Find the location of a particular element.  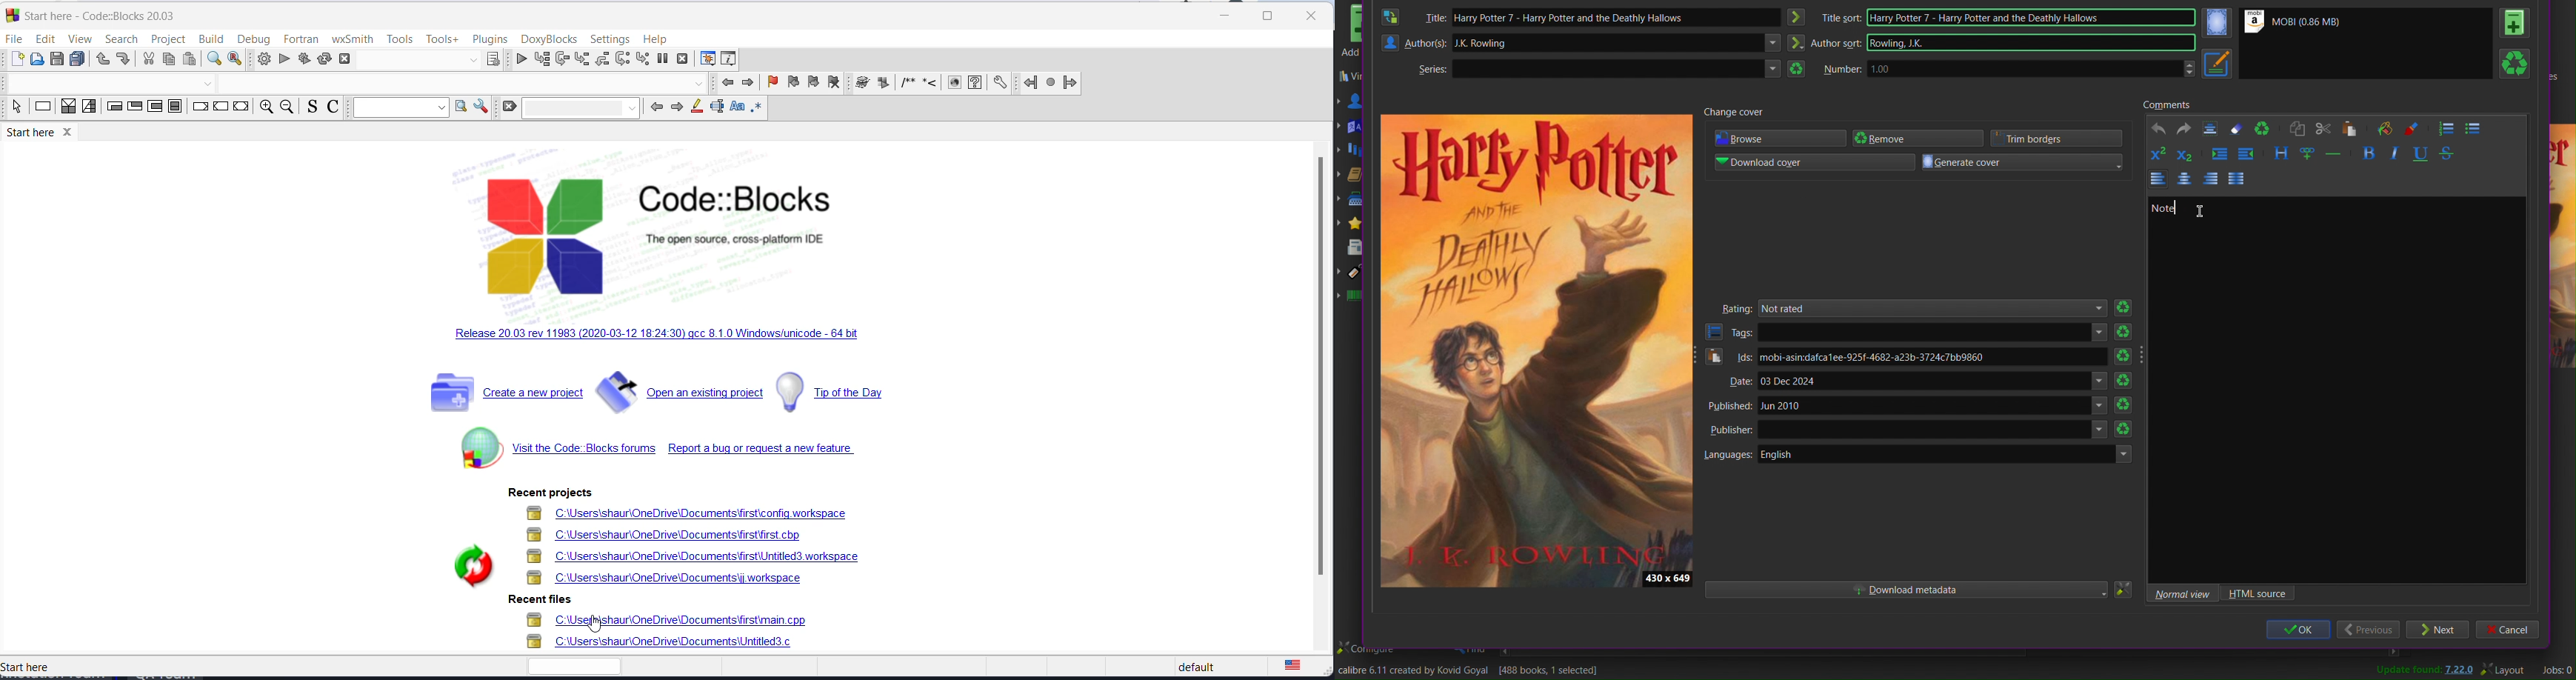

Preview Cover is located at coordinates (1537, 350).